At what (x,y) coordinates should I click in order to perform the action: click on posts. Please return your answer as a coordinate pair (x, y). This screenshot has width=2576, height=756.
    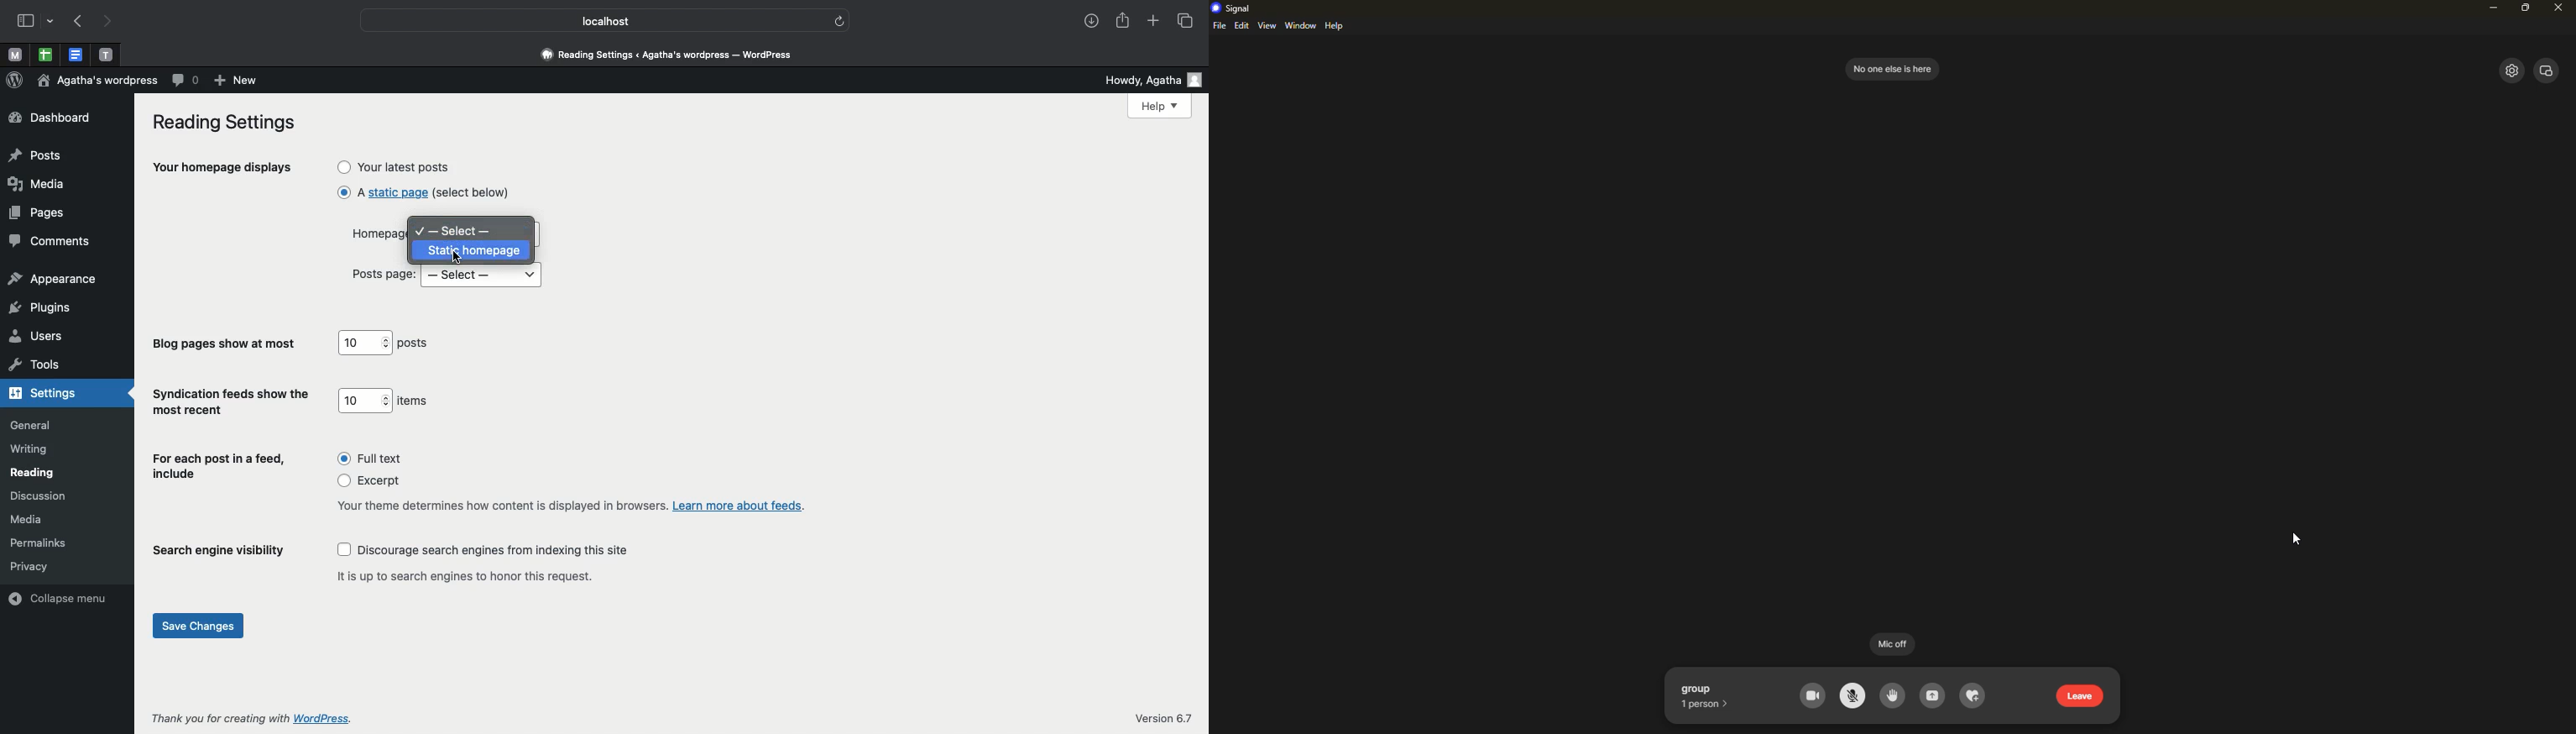
    Looking at the image, I should click on (35, 157).